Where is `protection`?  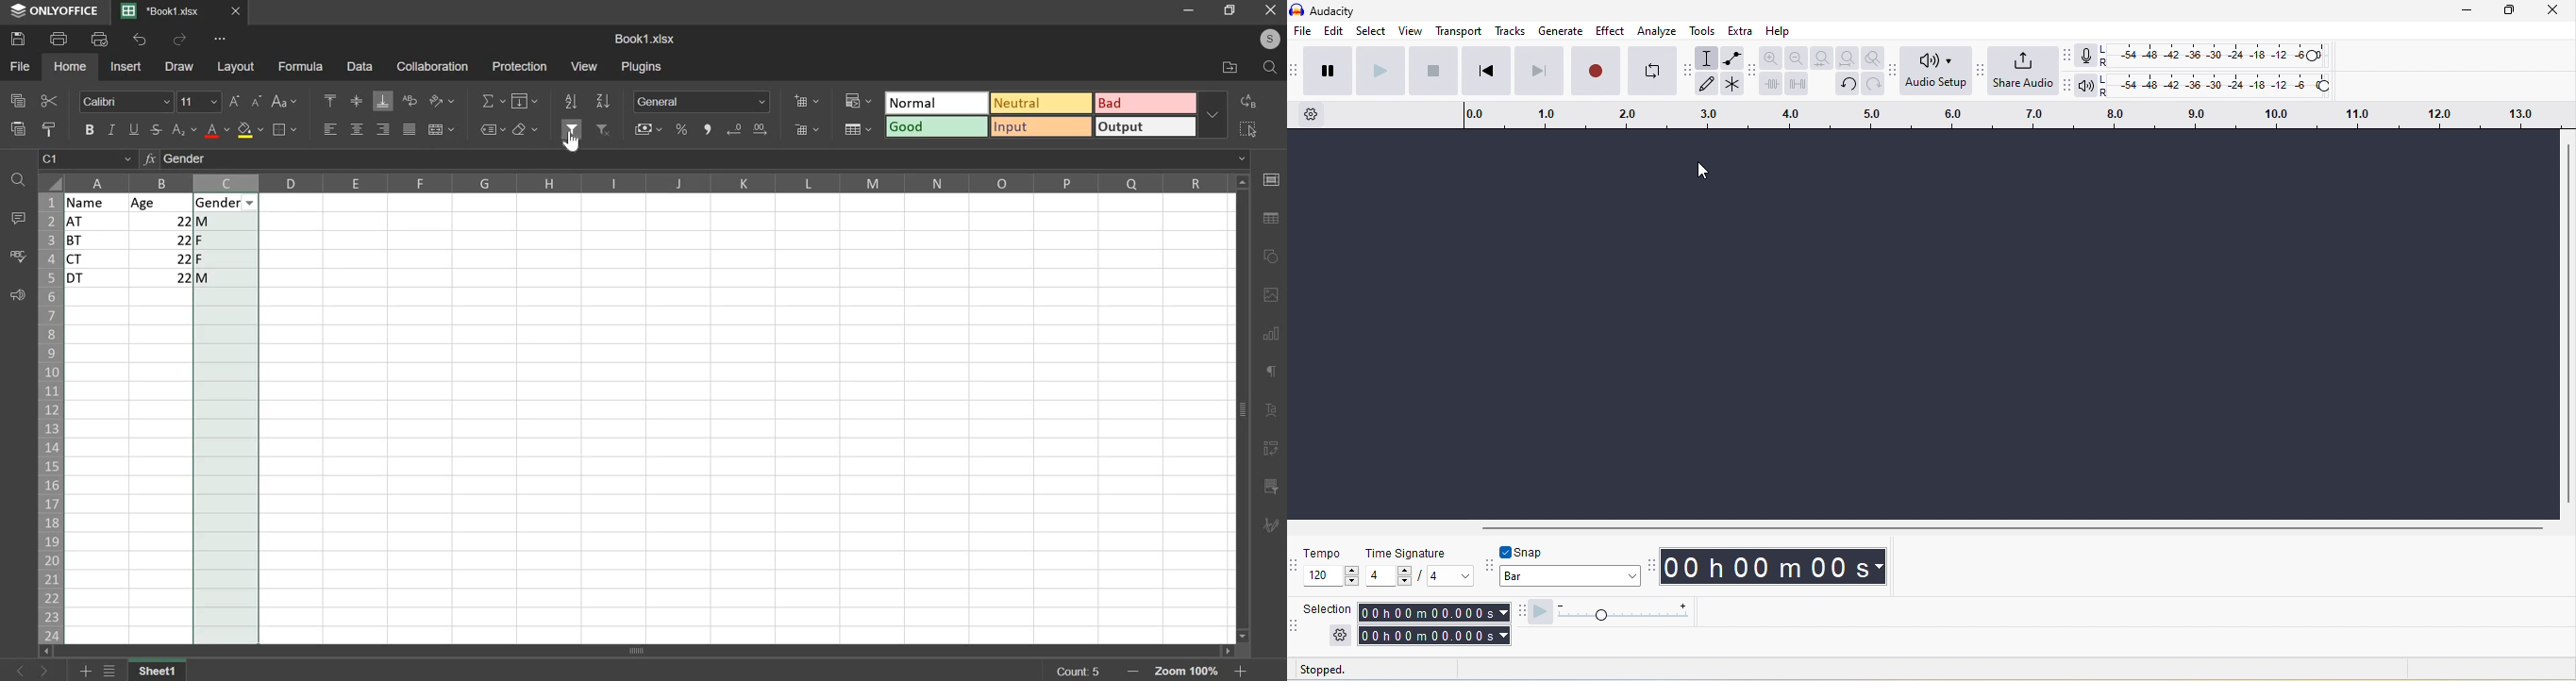 protection is located at coordinates (518, 66).